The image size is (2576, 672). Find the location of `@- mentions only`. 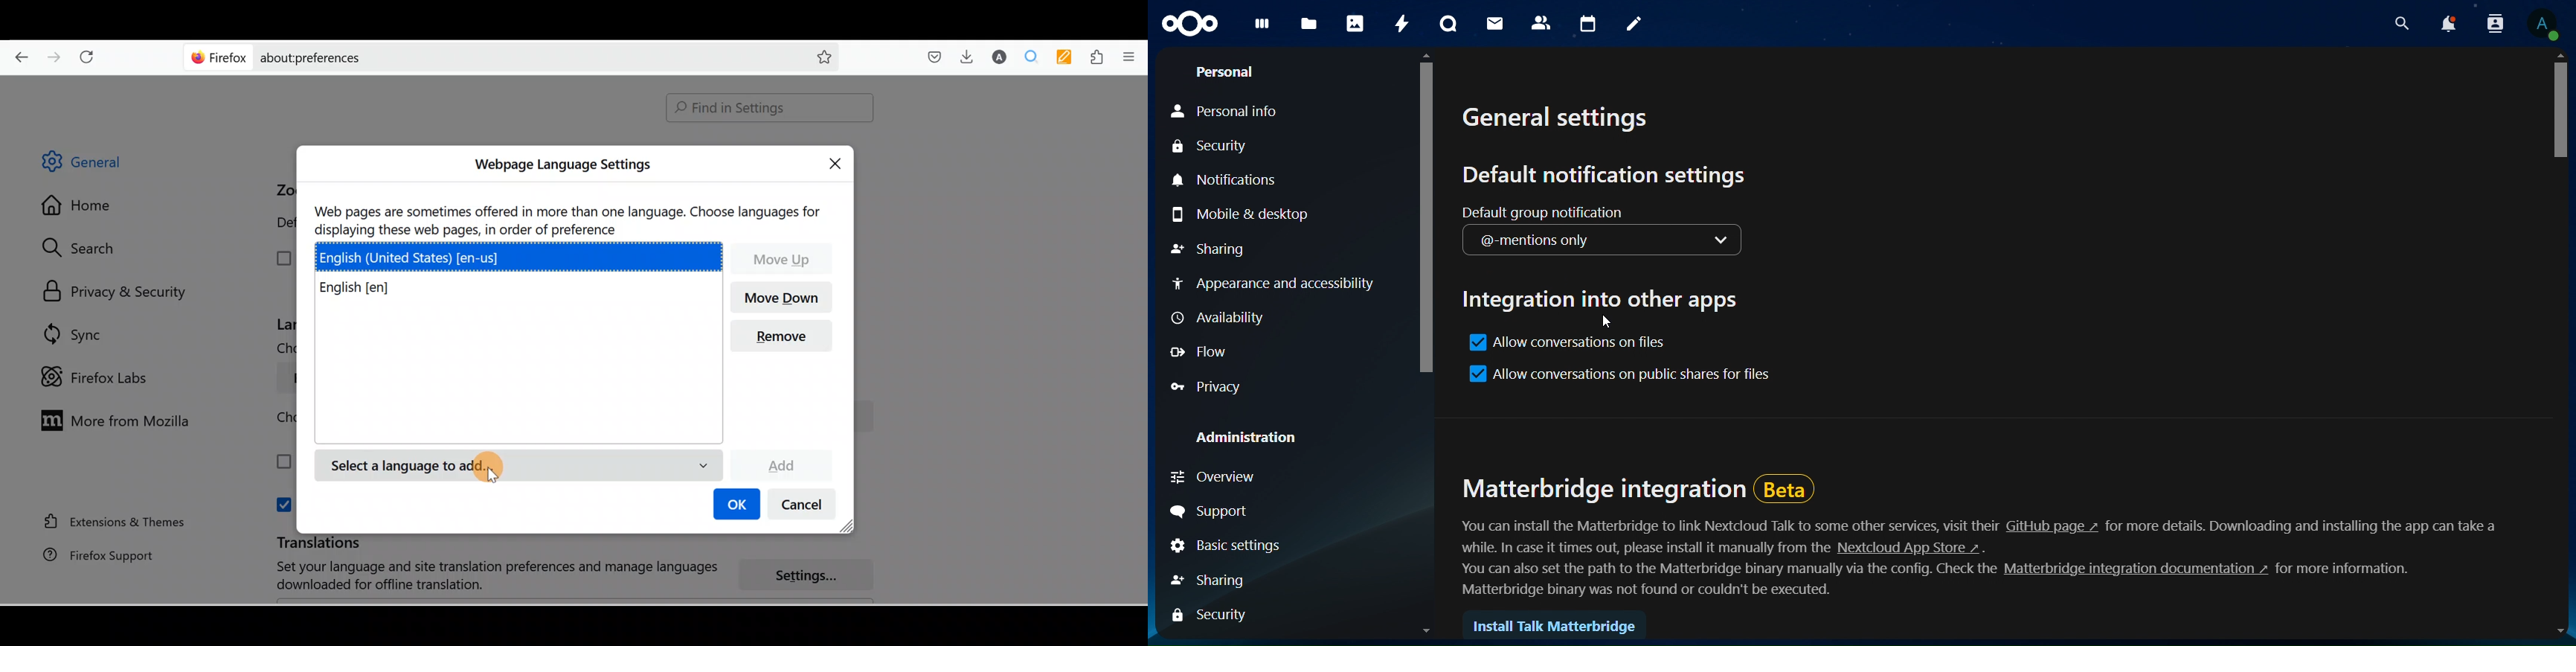

@- mentions only is located at coordinates (1603, 241).